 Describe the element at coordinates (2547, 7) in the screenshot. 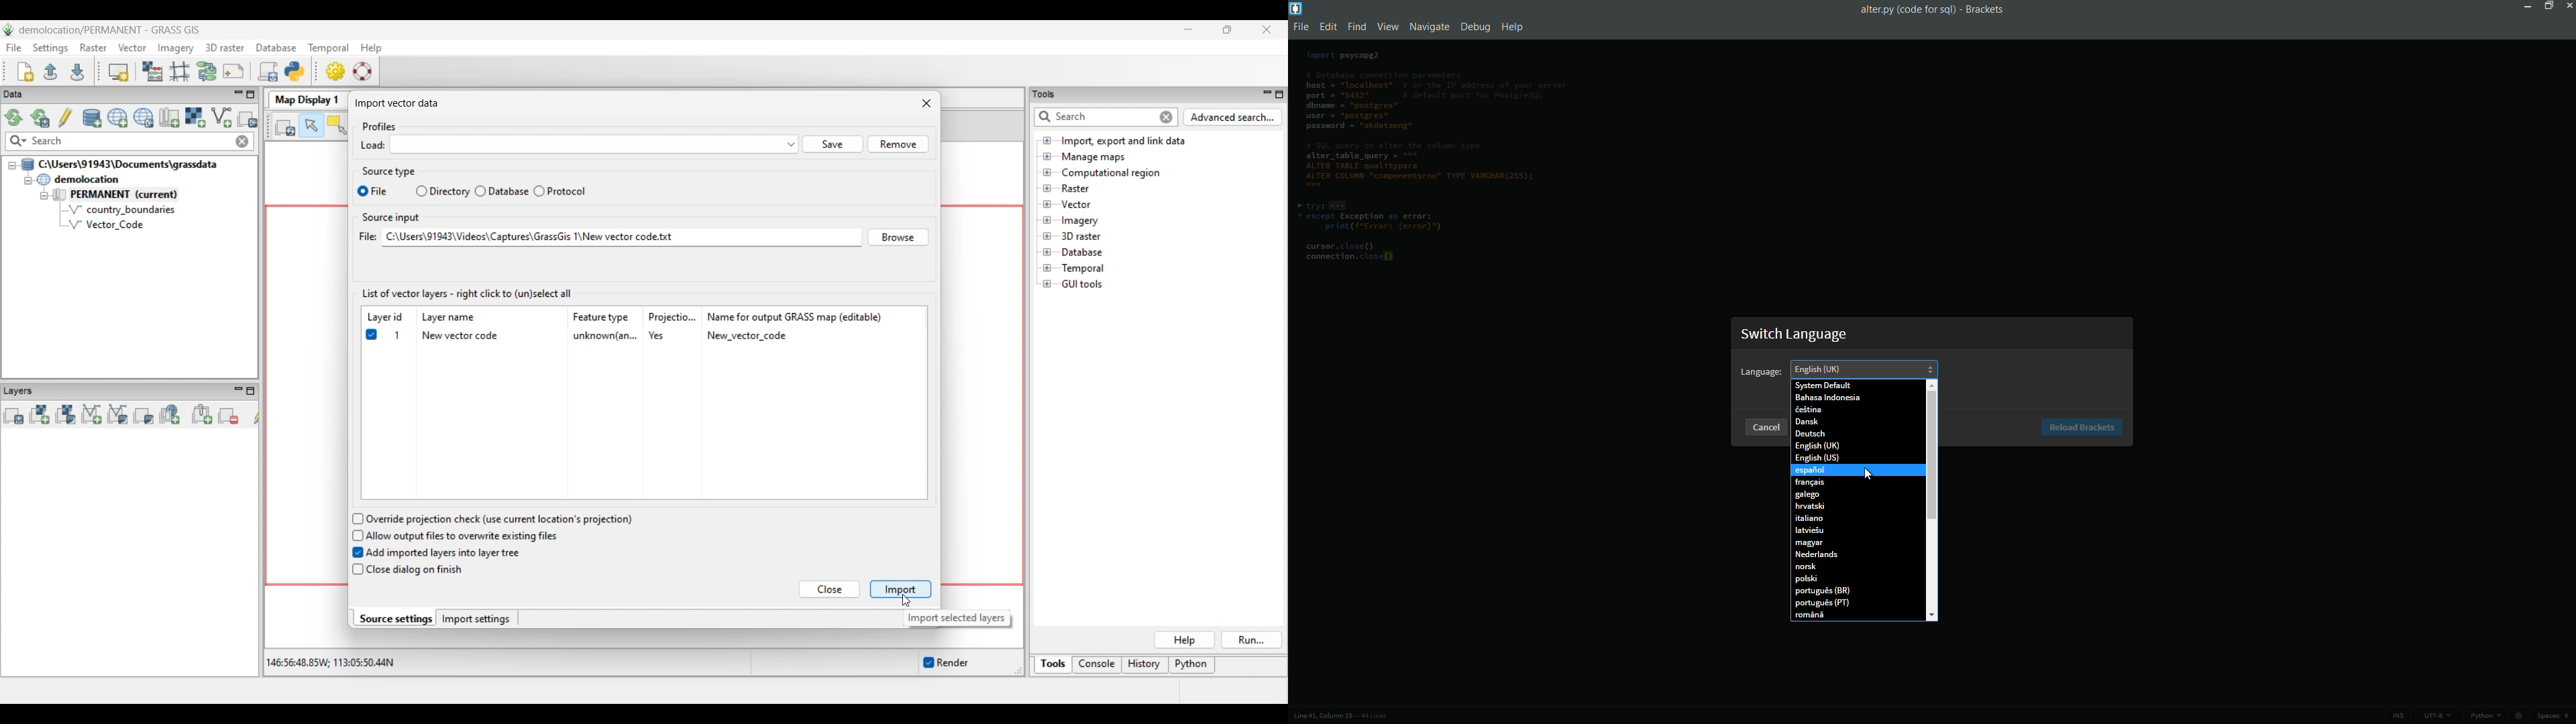

I see `maximize` at that location.